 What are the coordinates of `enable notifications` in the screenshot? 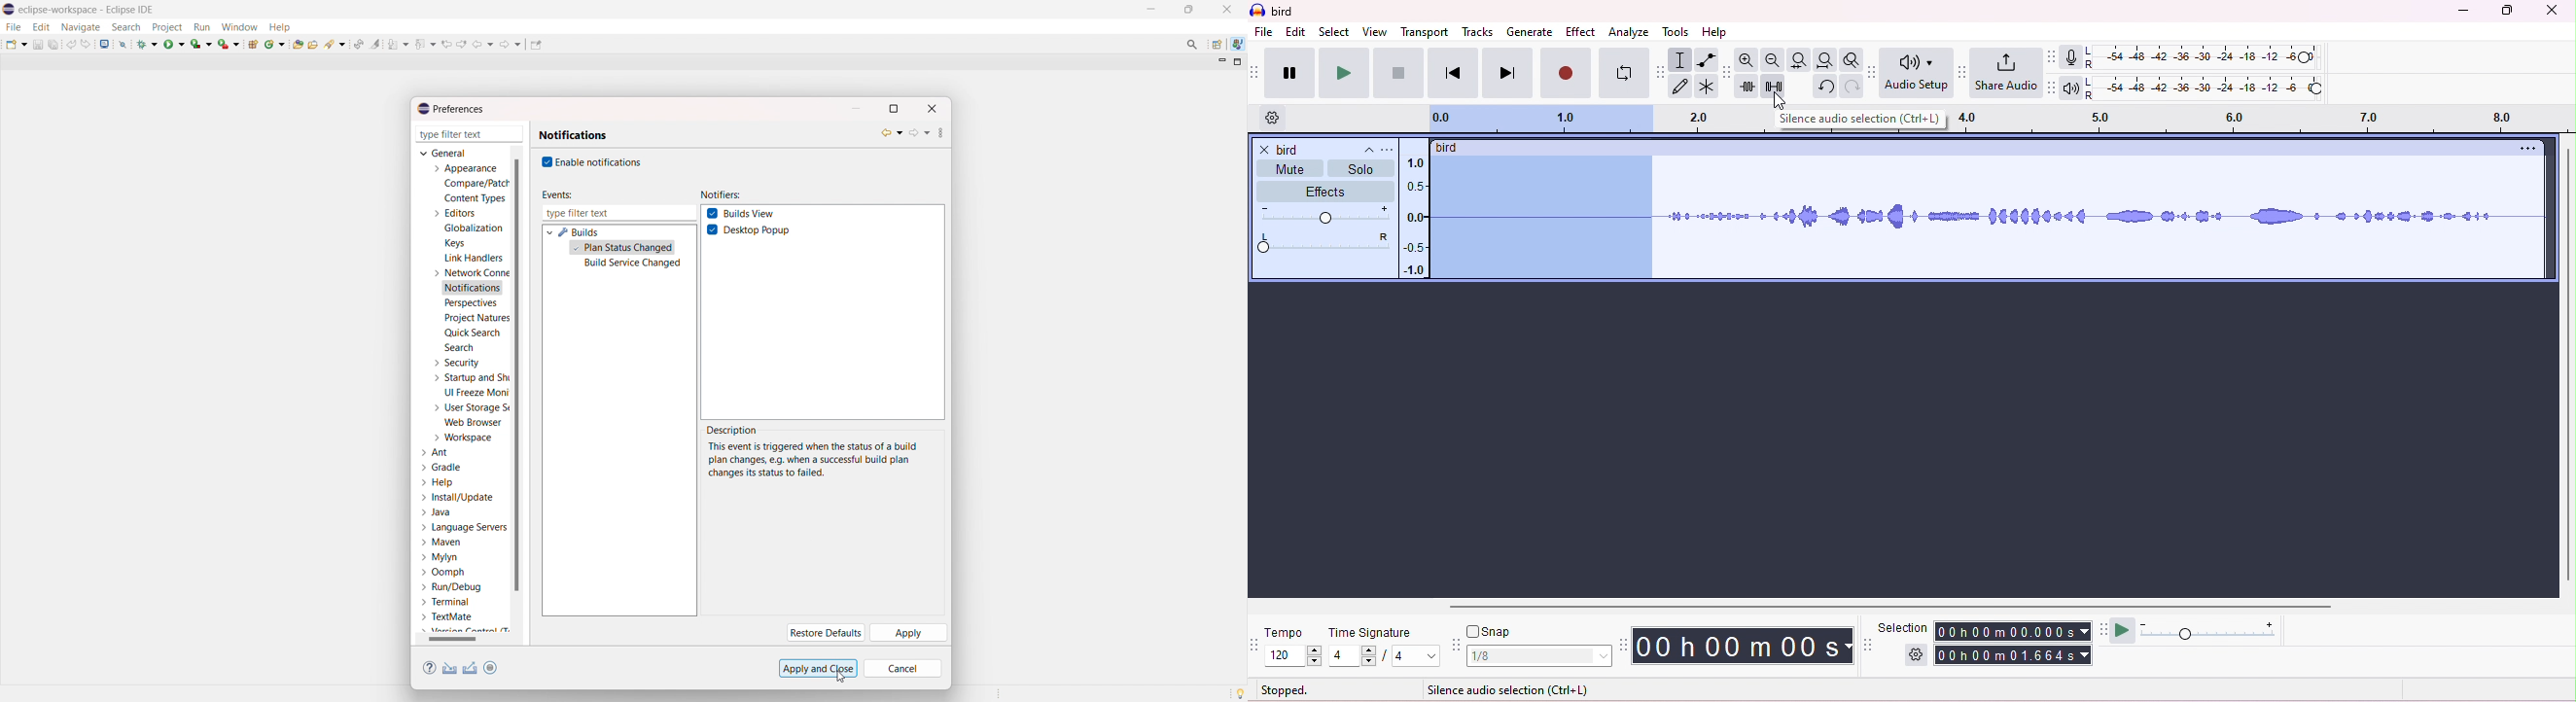 It's located at (600, 161).